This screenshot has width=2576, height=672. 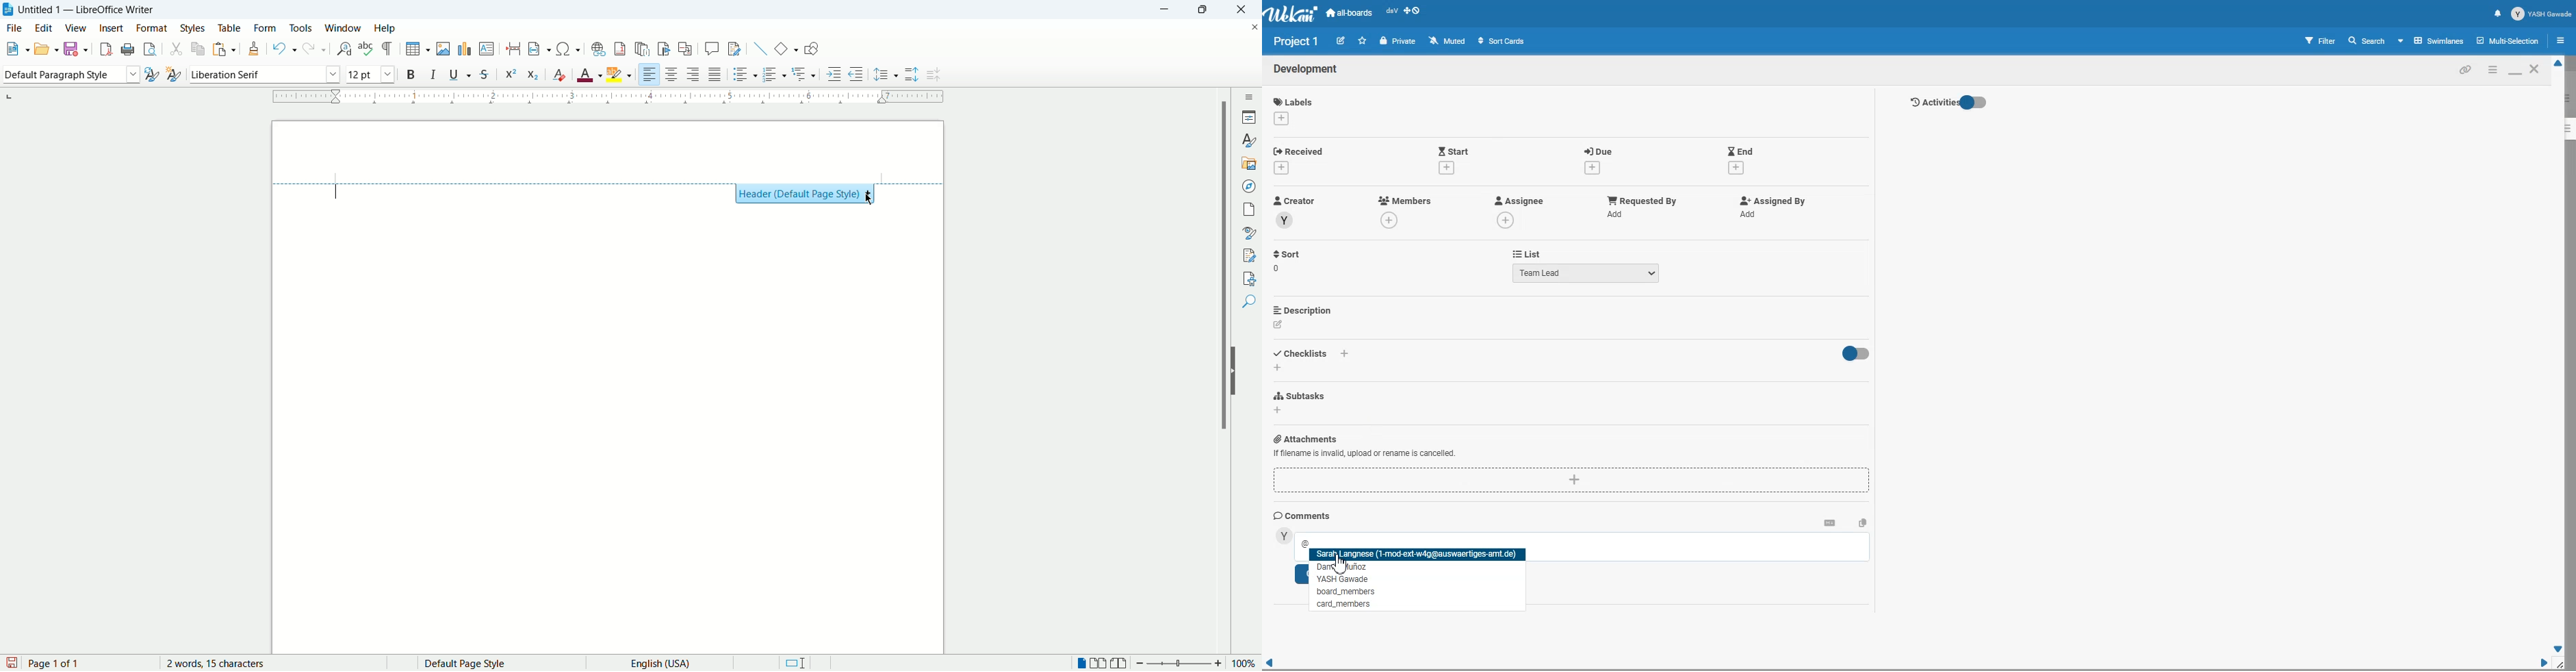 I want to click on ruler, so click(x=603, y=97).